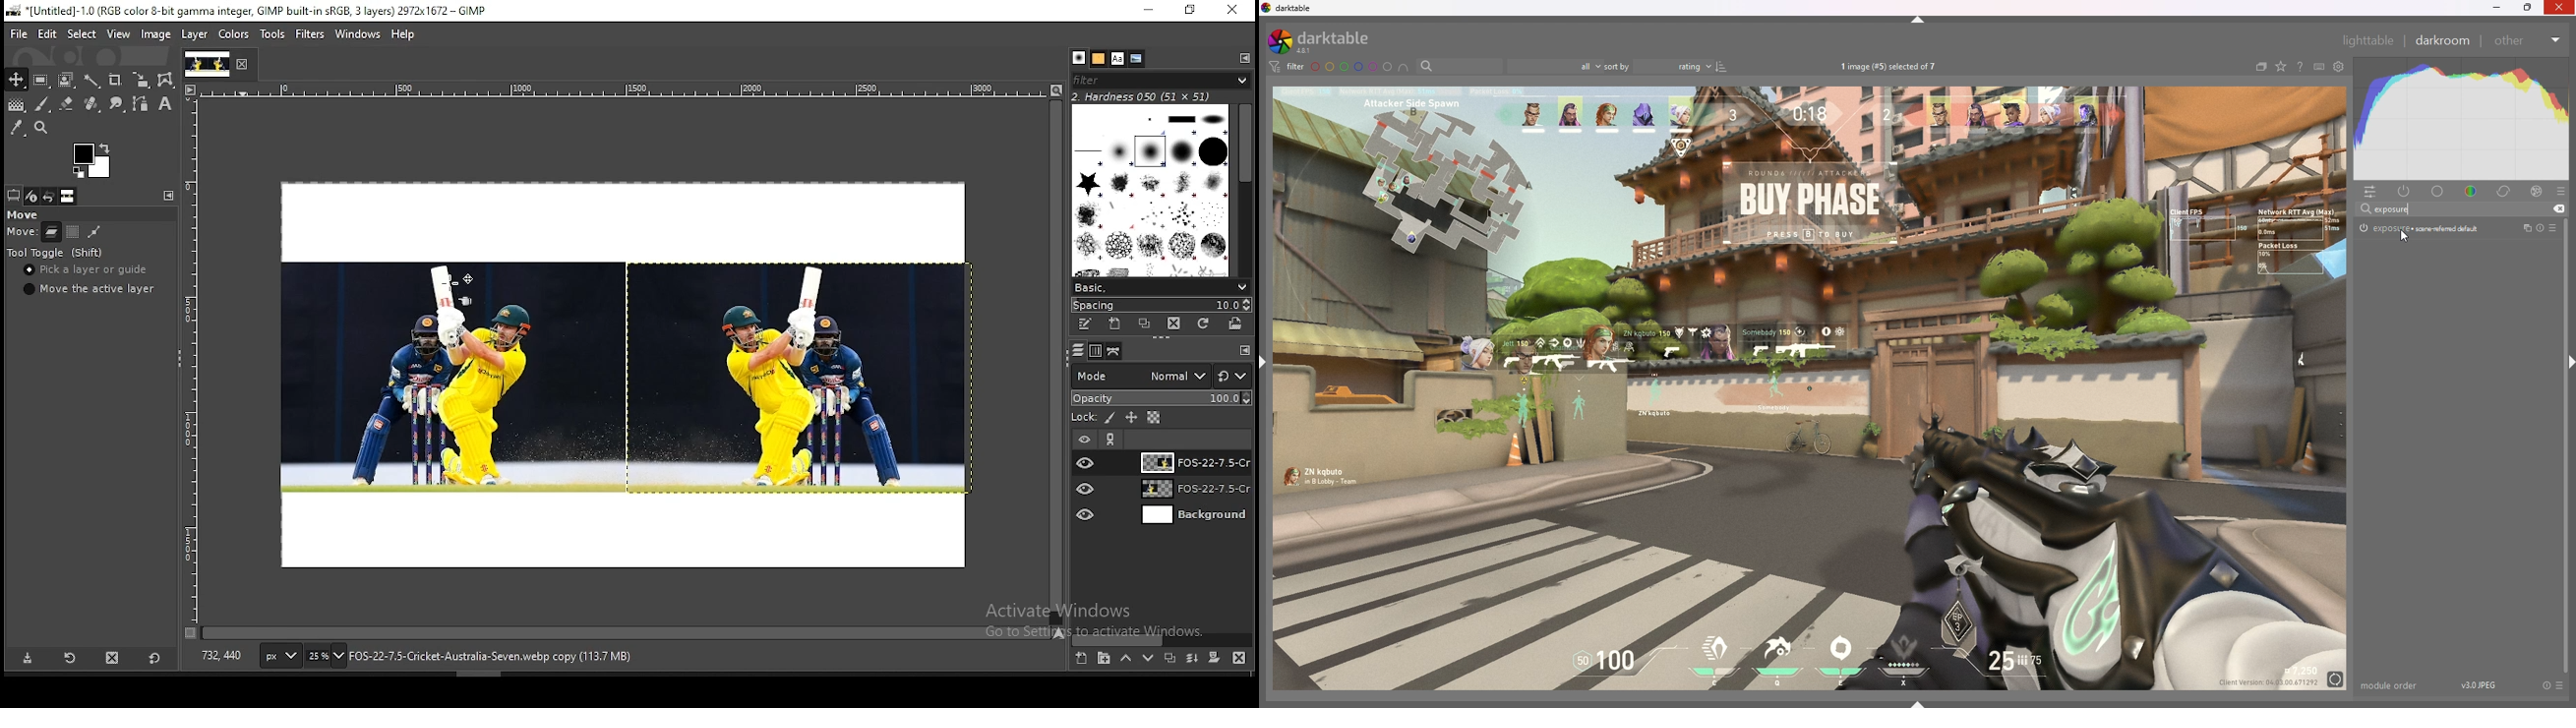 The image size is (2576, 728). Describe the element at coordinates (1245, 351) in the screenshot. I see `tool` at that location.